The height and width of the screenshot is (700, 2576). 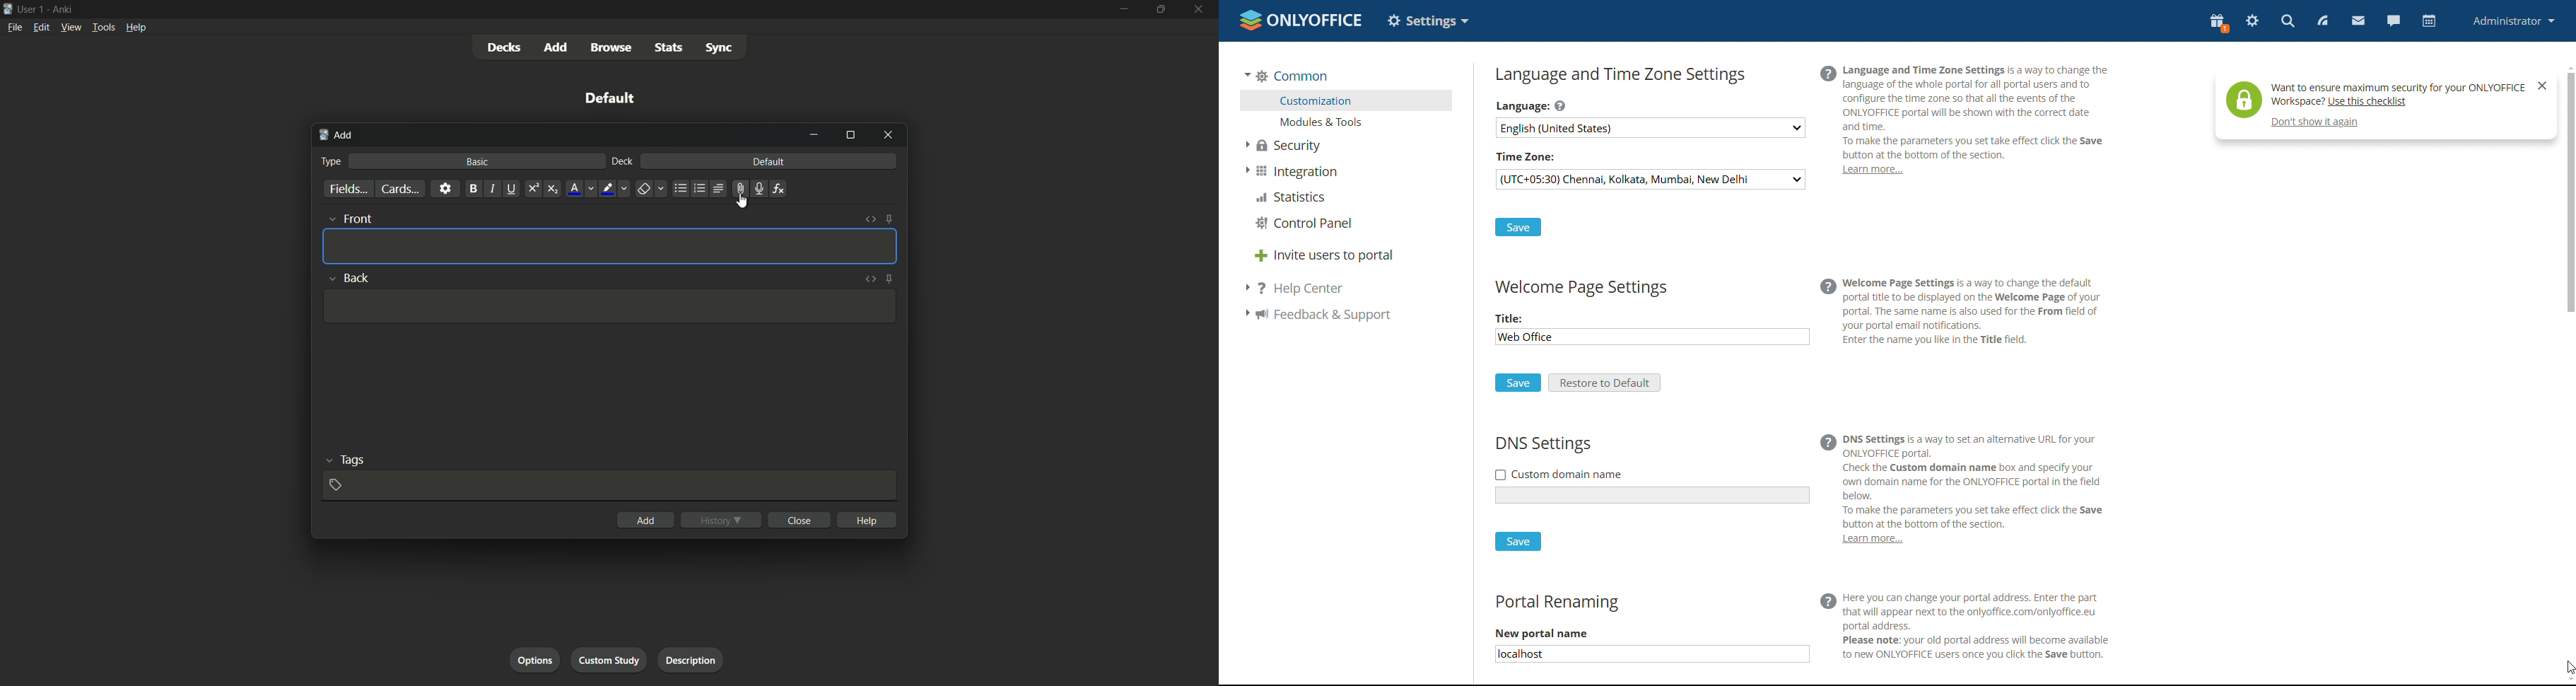 What do you see at coordinates (444, 189) in the screenshot?
I see `settings` at bounding box center [444, 189].